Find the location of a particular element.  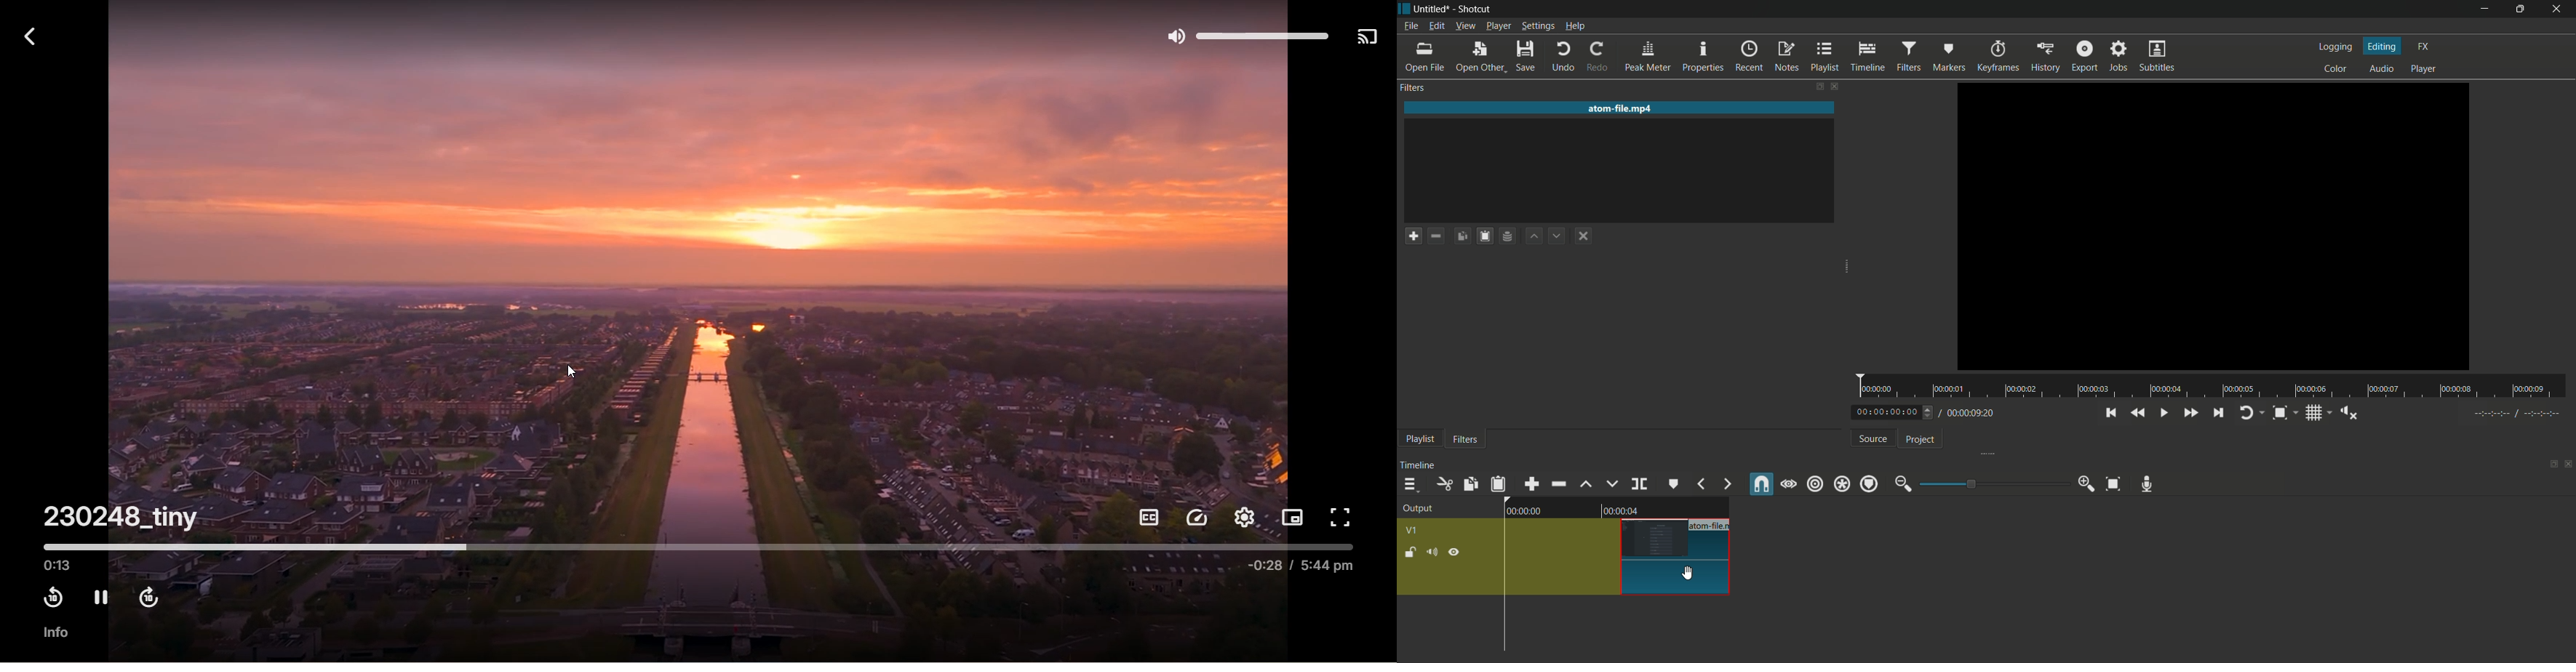

recent is located at coordinates (1746, 56).